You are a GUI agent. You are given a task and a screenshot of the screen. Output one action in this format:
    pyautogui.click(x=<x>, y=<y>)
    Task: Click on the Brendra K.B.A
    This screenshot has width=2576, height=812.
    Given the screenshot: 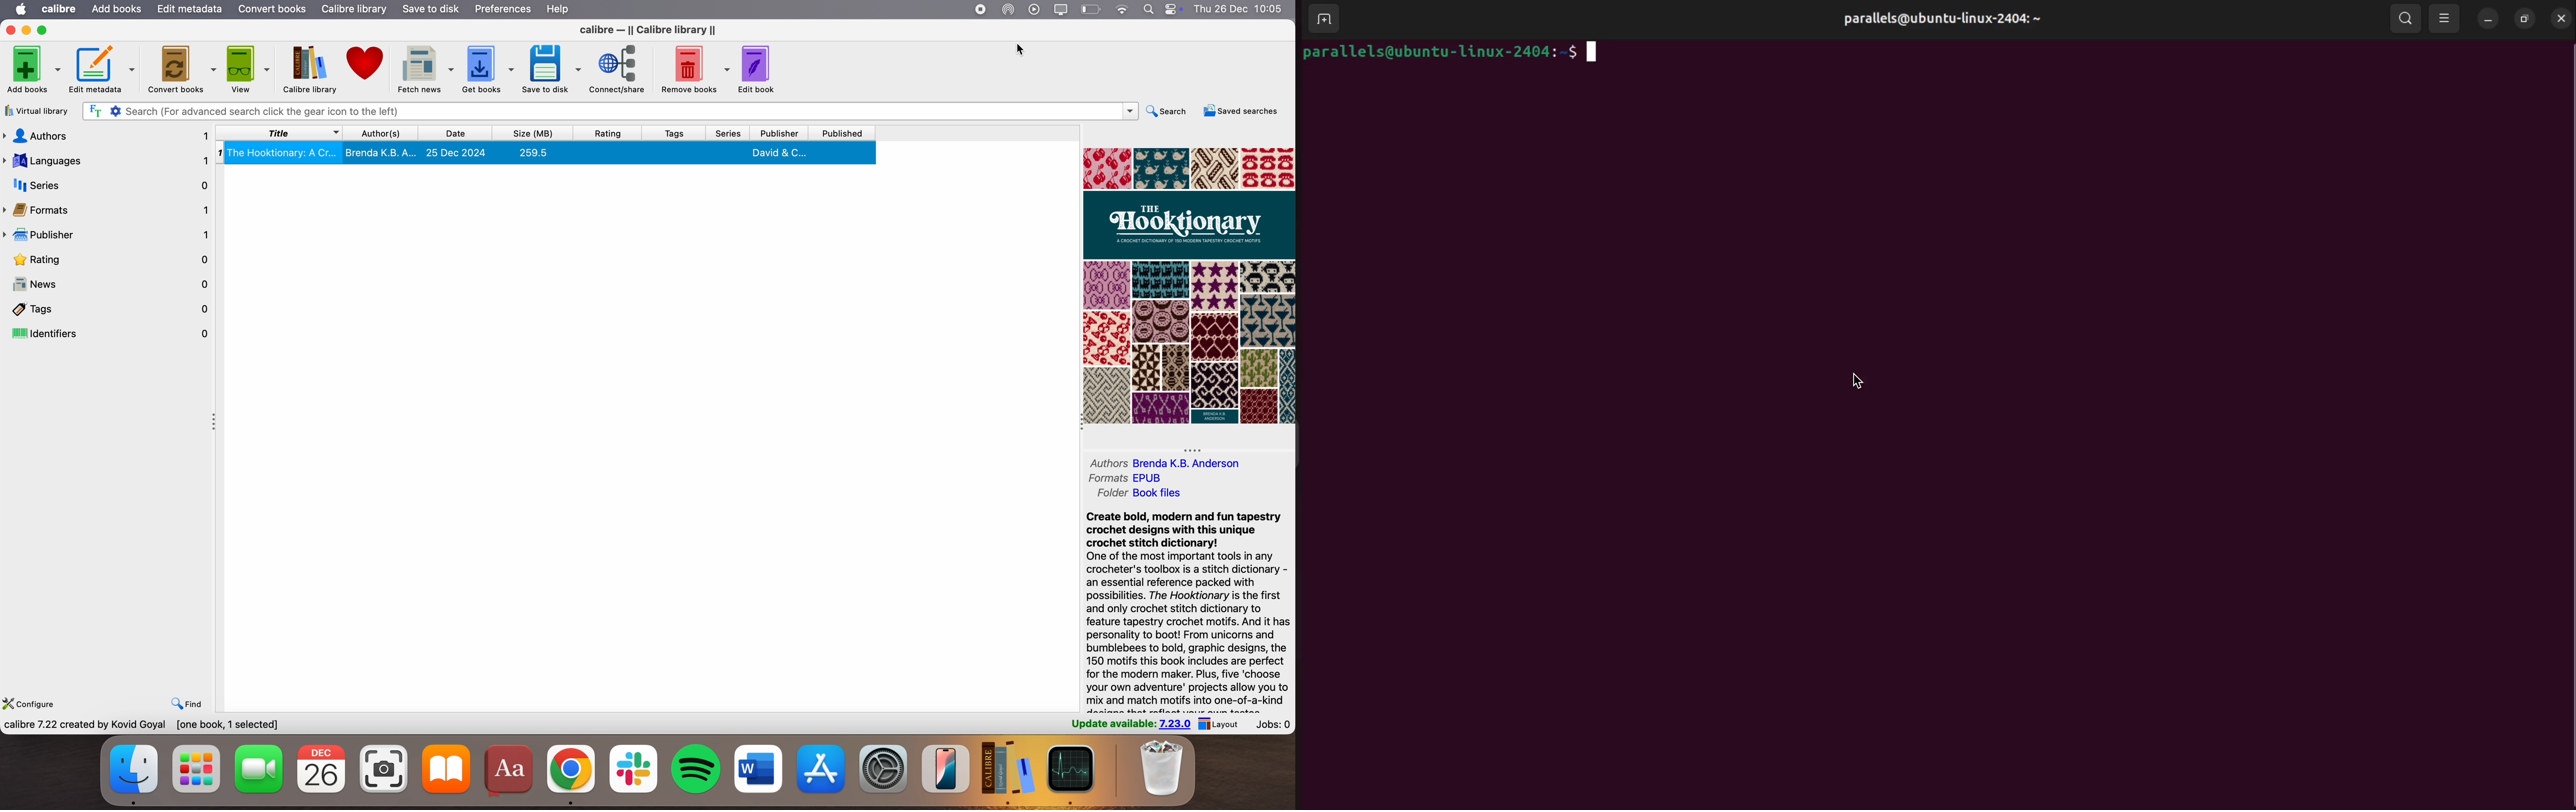 What is the action you would take?
    pyautogui.click(x=382, y=154)
    